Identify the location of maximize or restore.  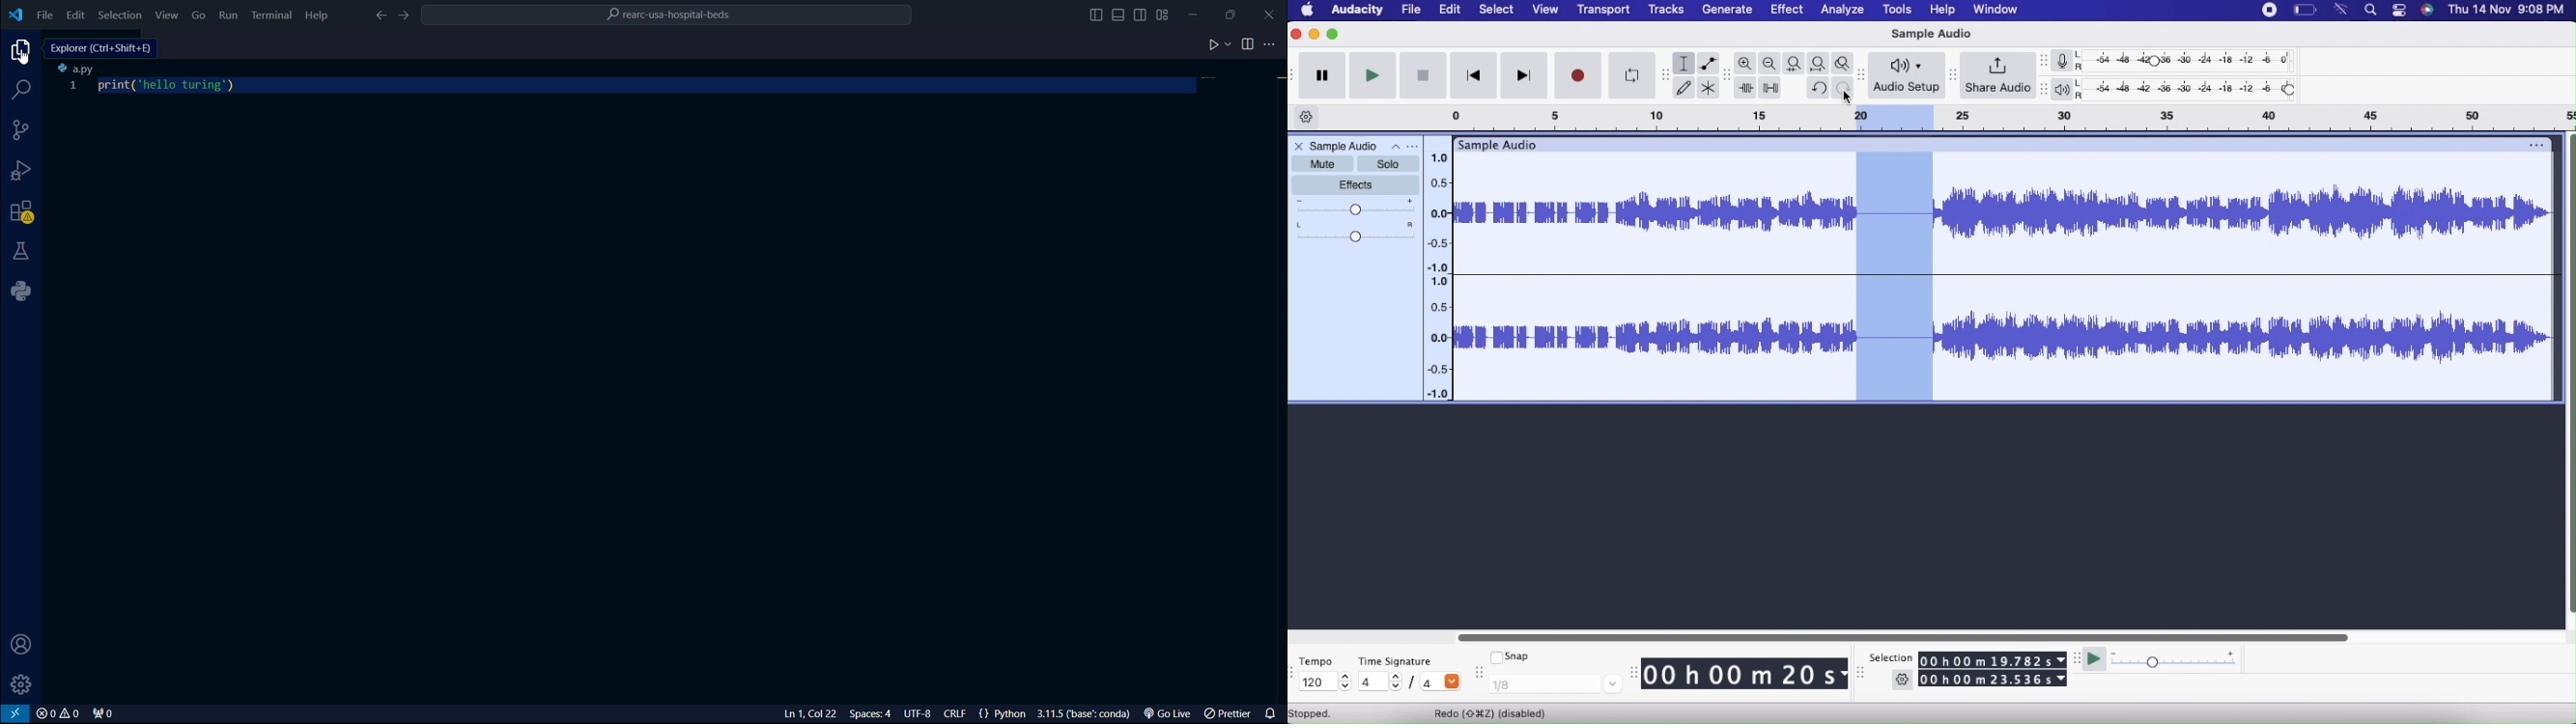
(1238, 14).